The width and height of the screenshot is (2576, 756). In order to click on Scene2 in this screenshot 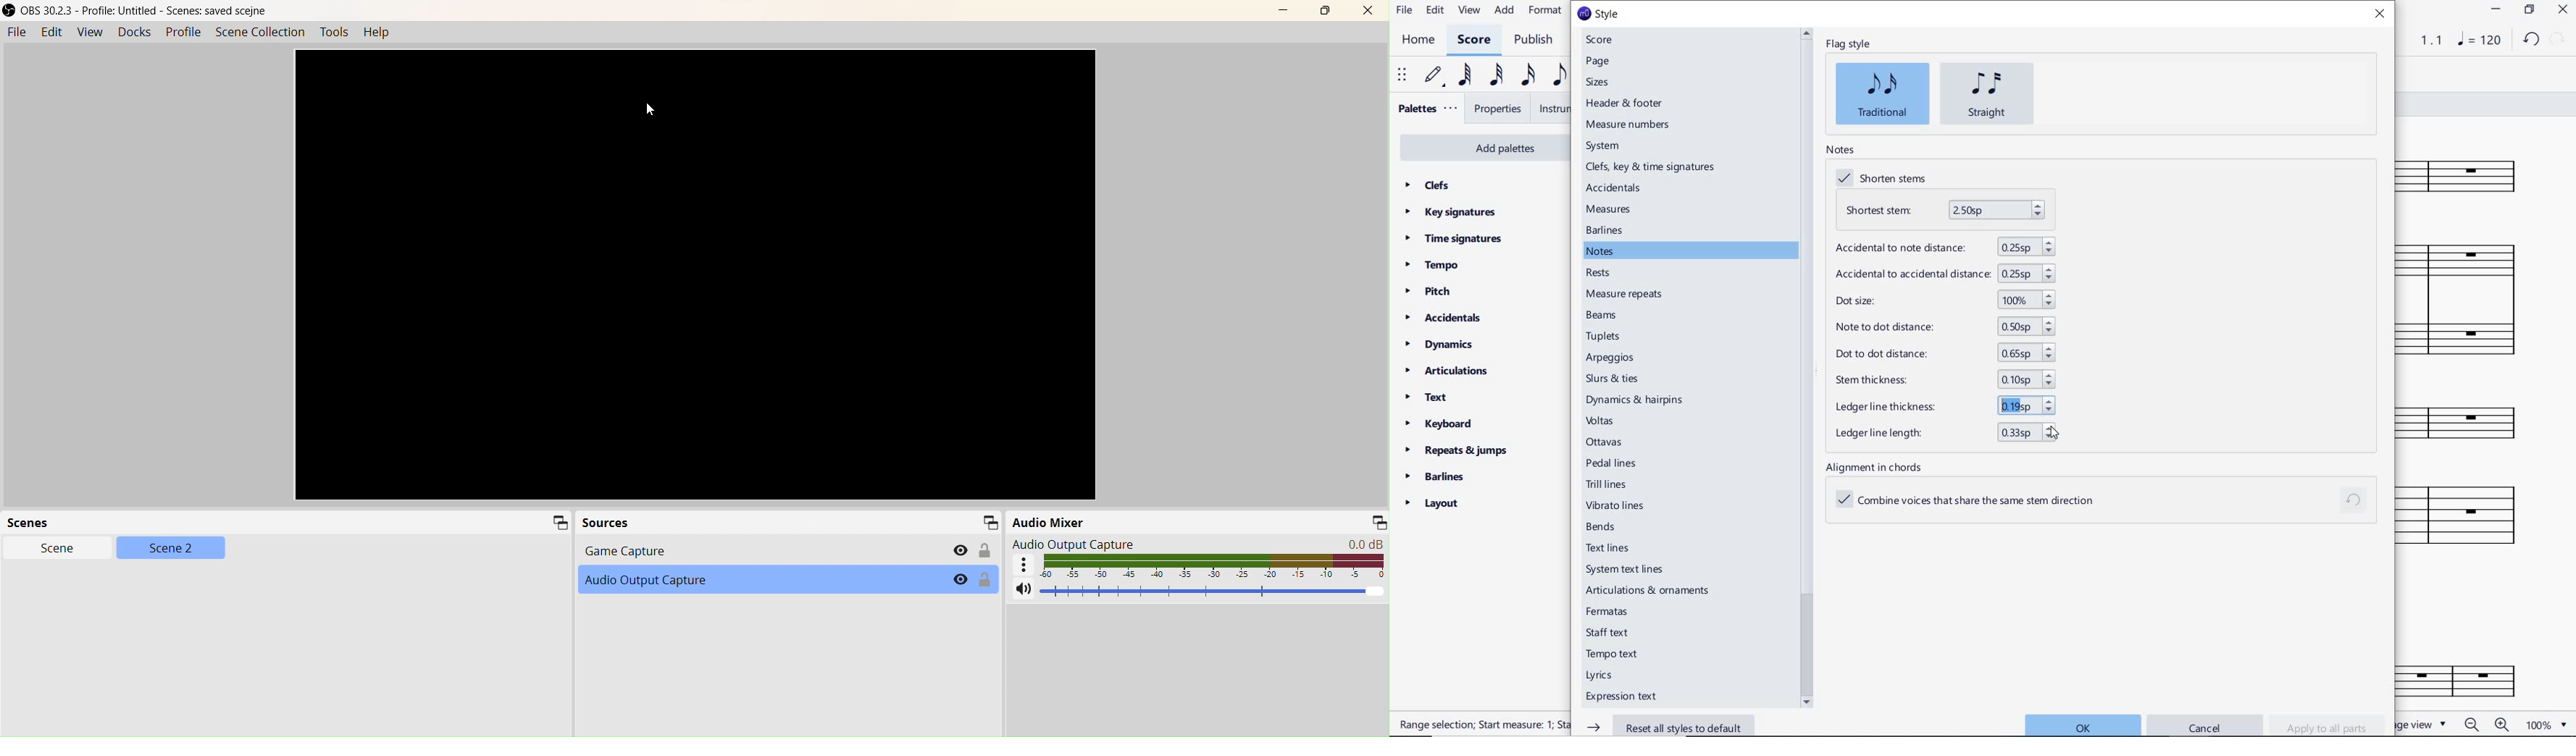, I will do `click(171, 549)`.